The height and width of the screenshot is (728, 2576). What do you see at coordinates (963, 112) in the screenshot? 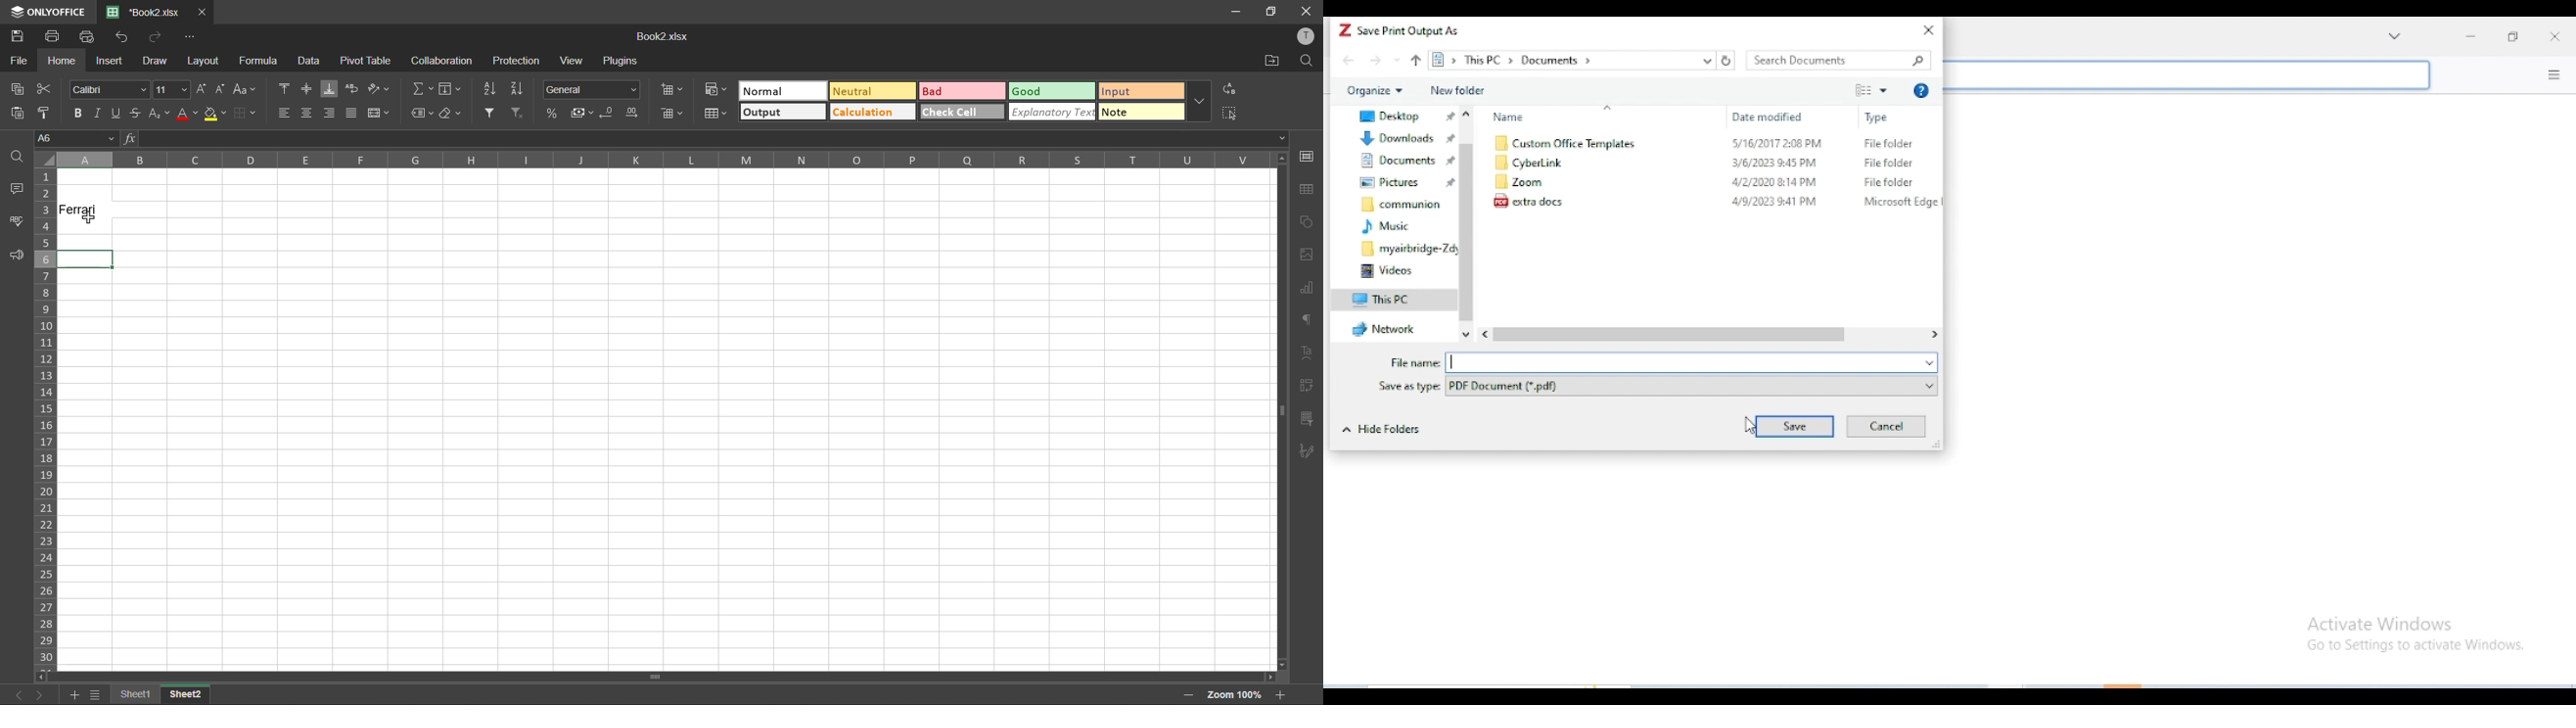
I see `check cell` at bounding box center [963, 112].